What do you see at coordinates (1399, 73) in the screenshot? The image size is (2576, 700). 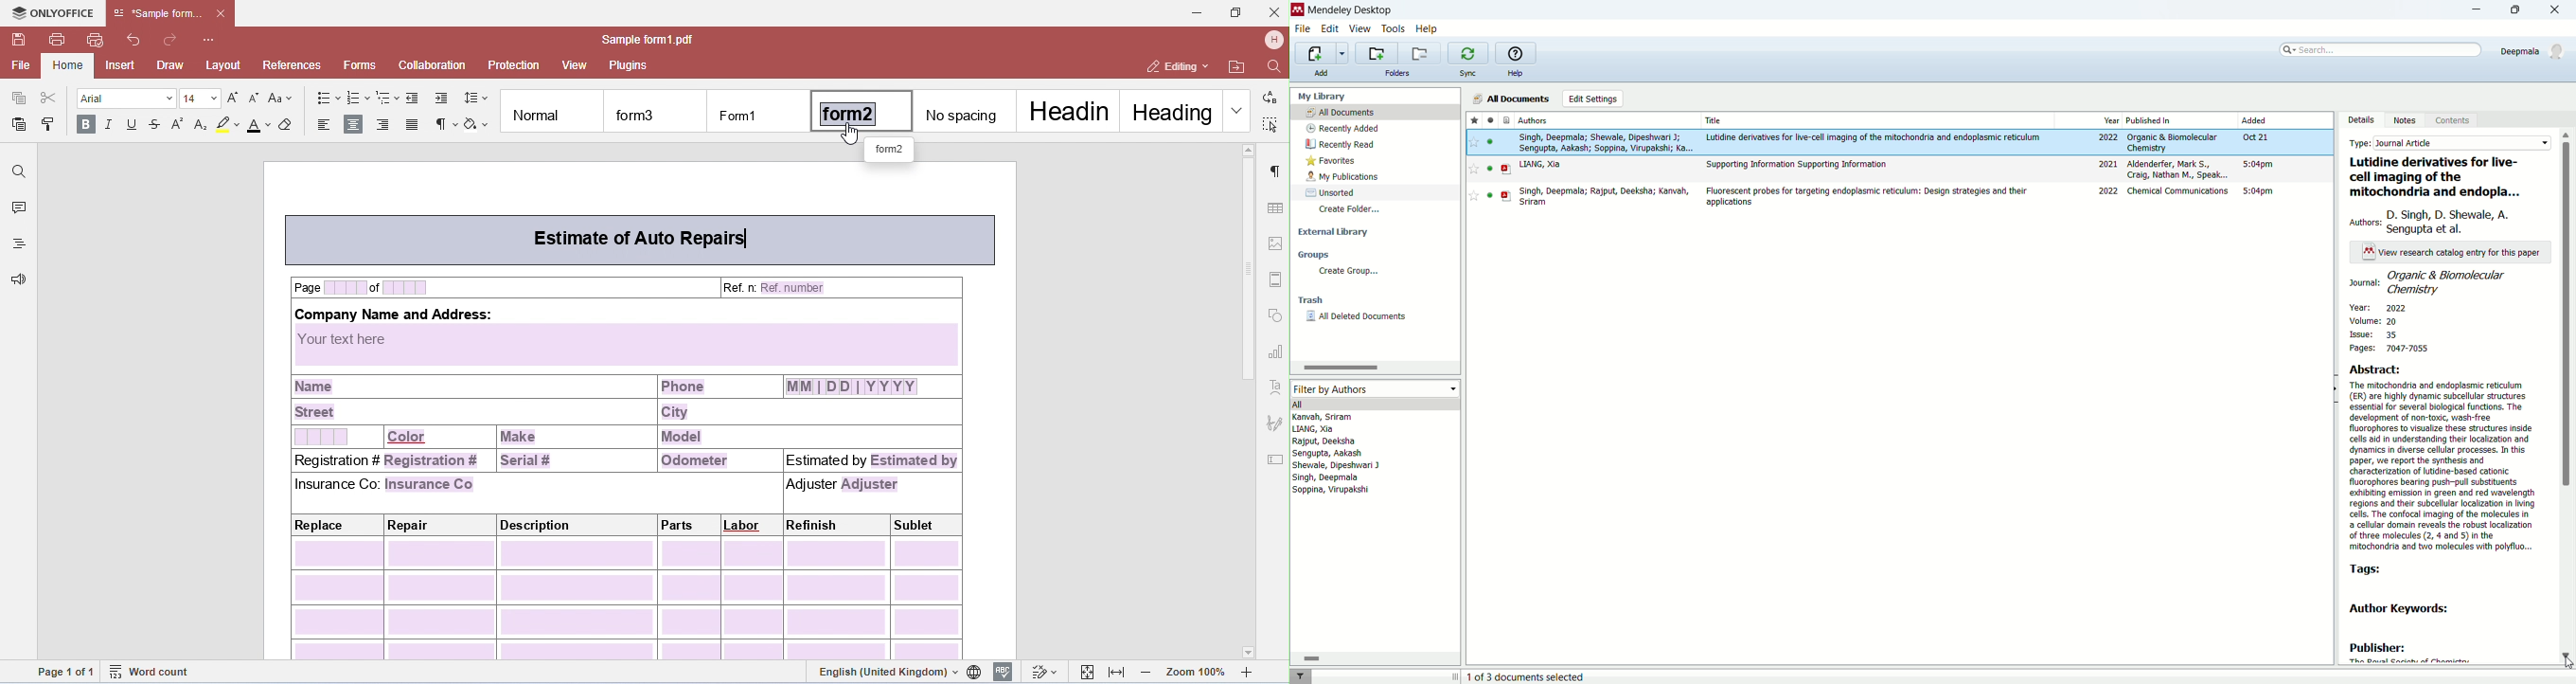 I see `folders` at bounding box center [1399, 73].